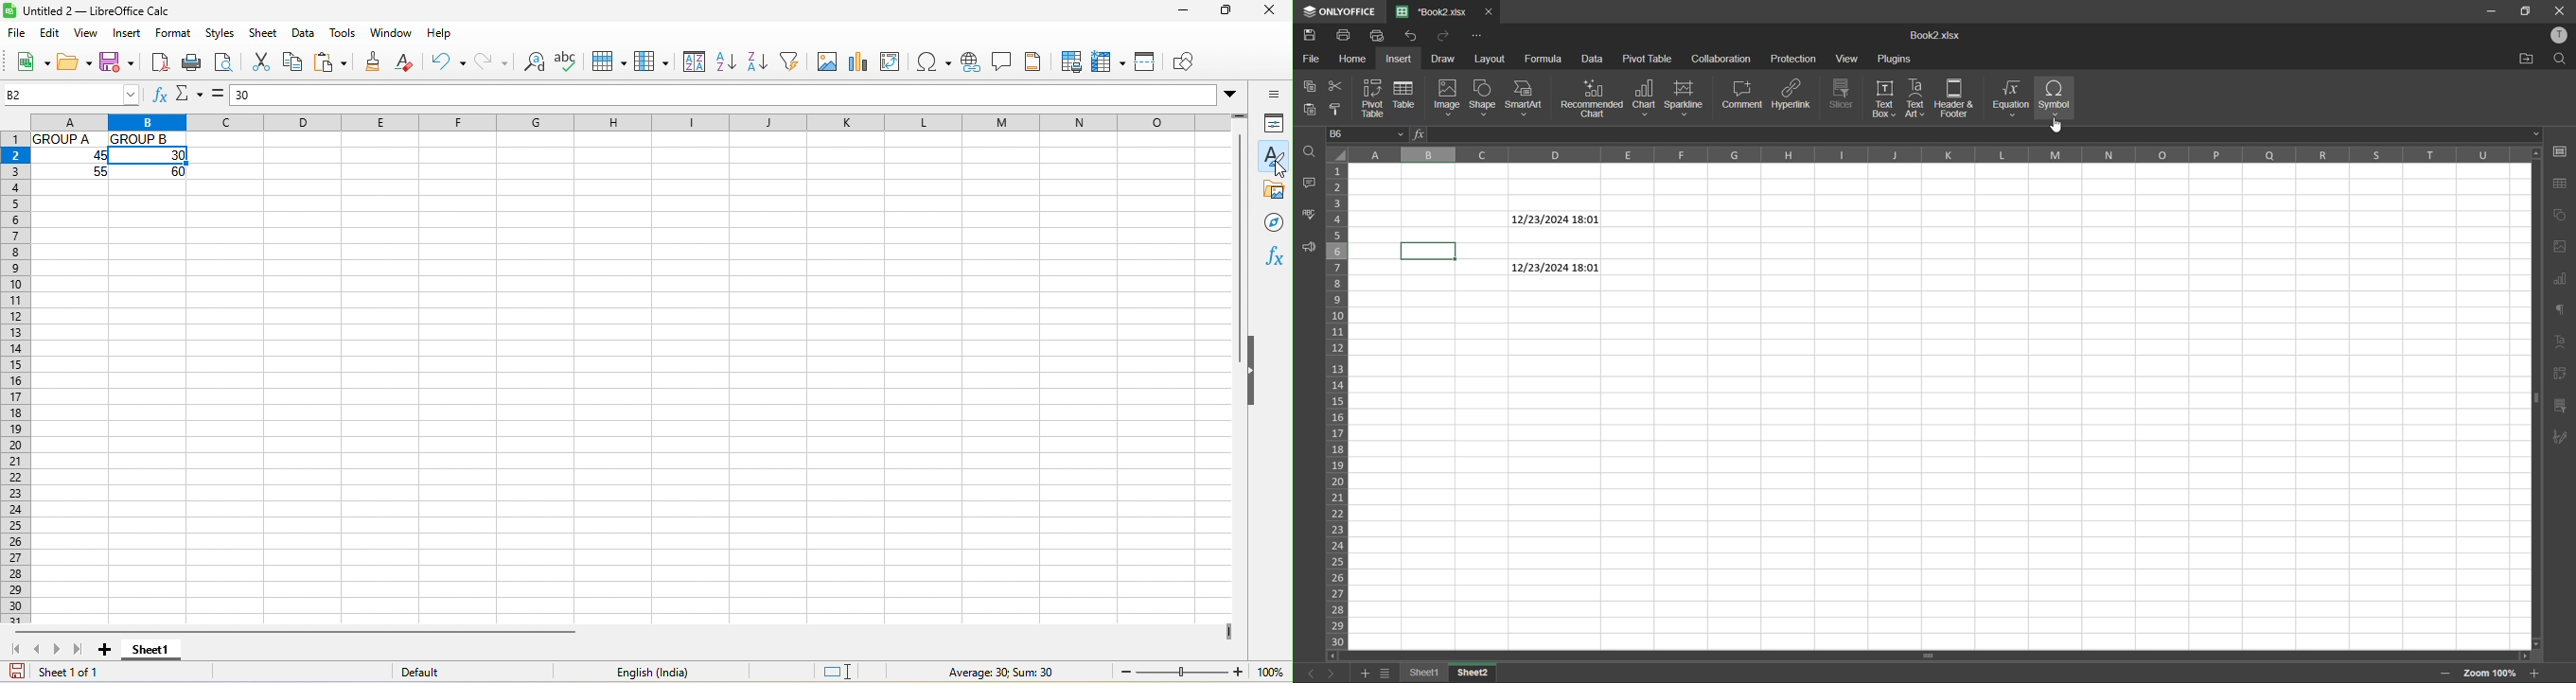 The image size is (2576, 700). Describe the element at coordinates (71, 94) in the screenshot. I see `B2 (selected cell number)` at that location.